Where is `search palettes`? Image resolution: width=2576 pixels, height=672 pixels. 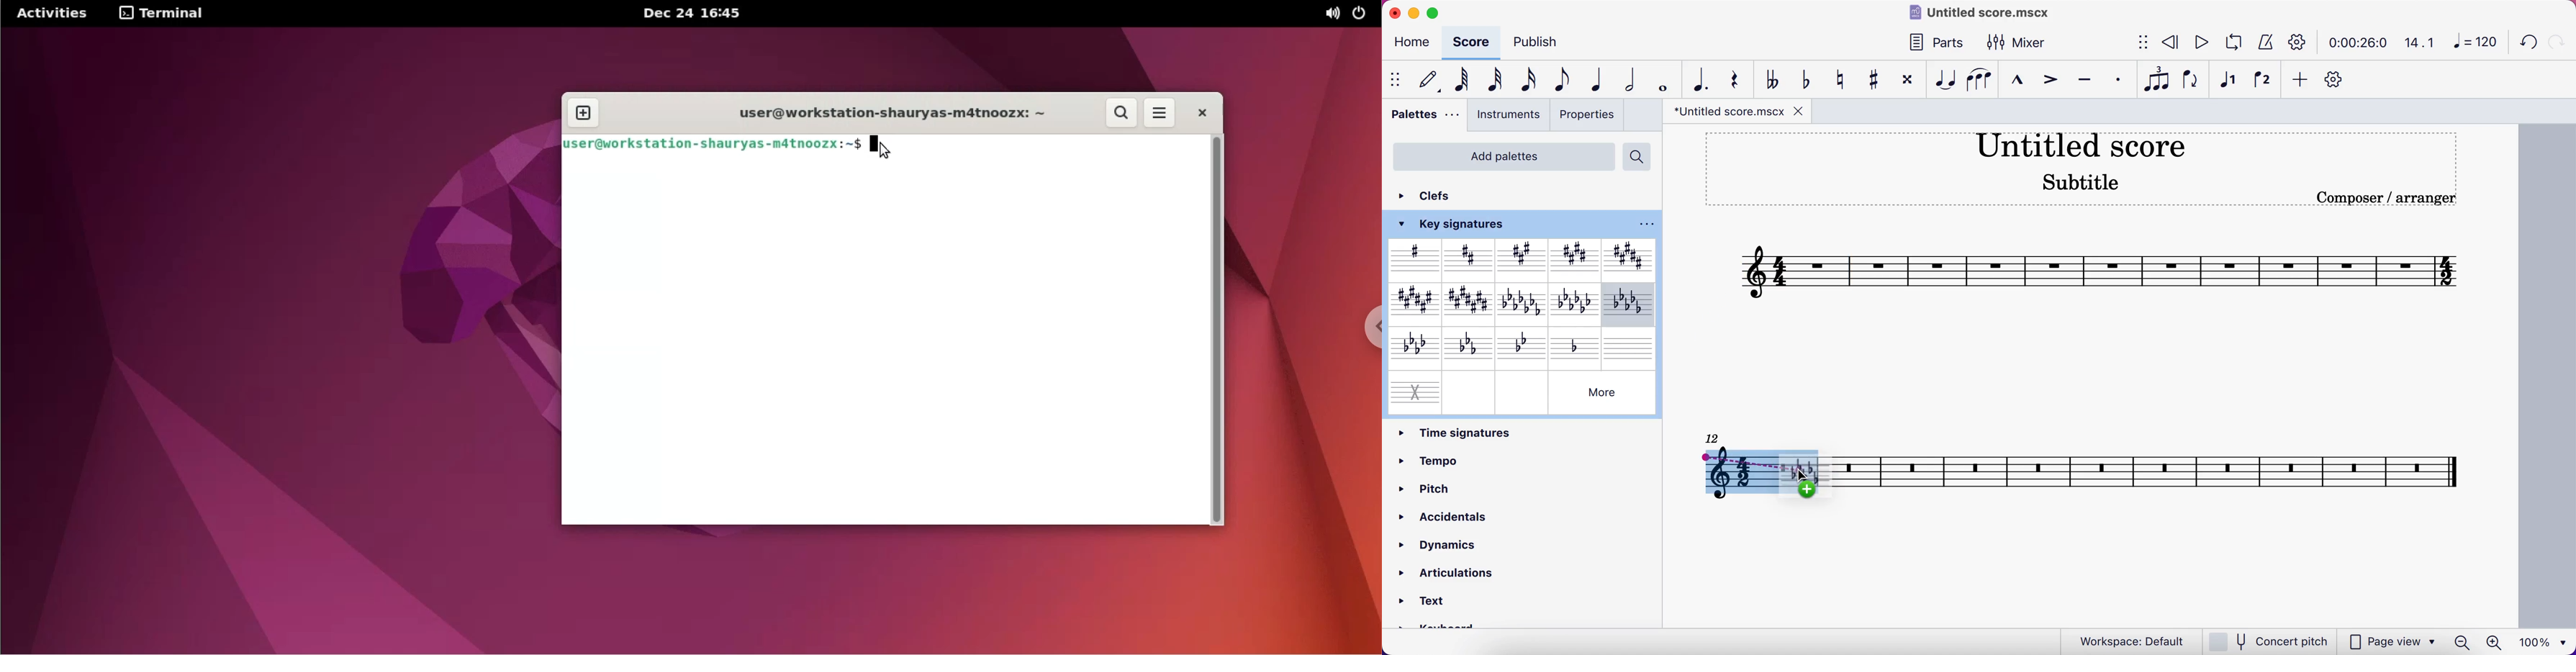
search palettes is located at coordinates (1639, 156).